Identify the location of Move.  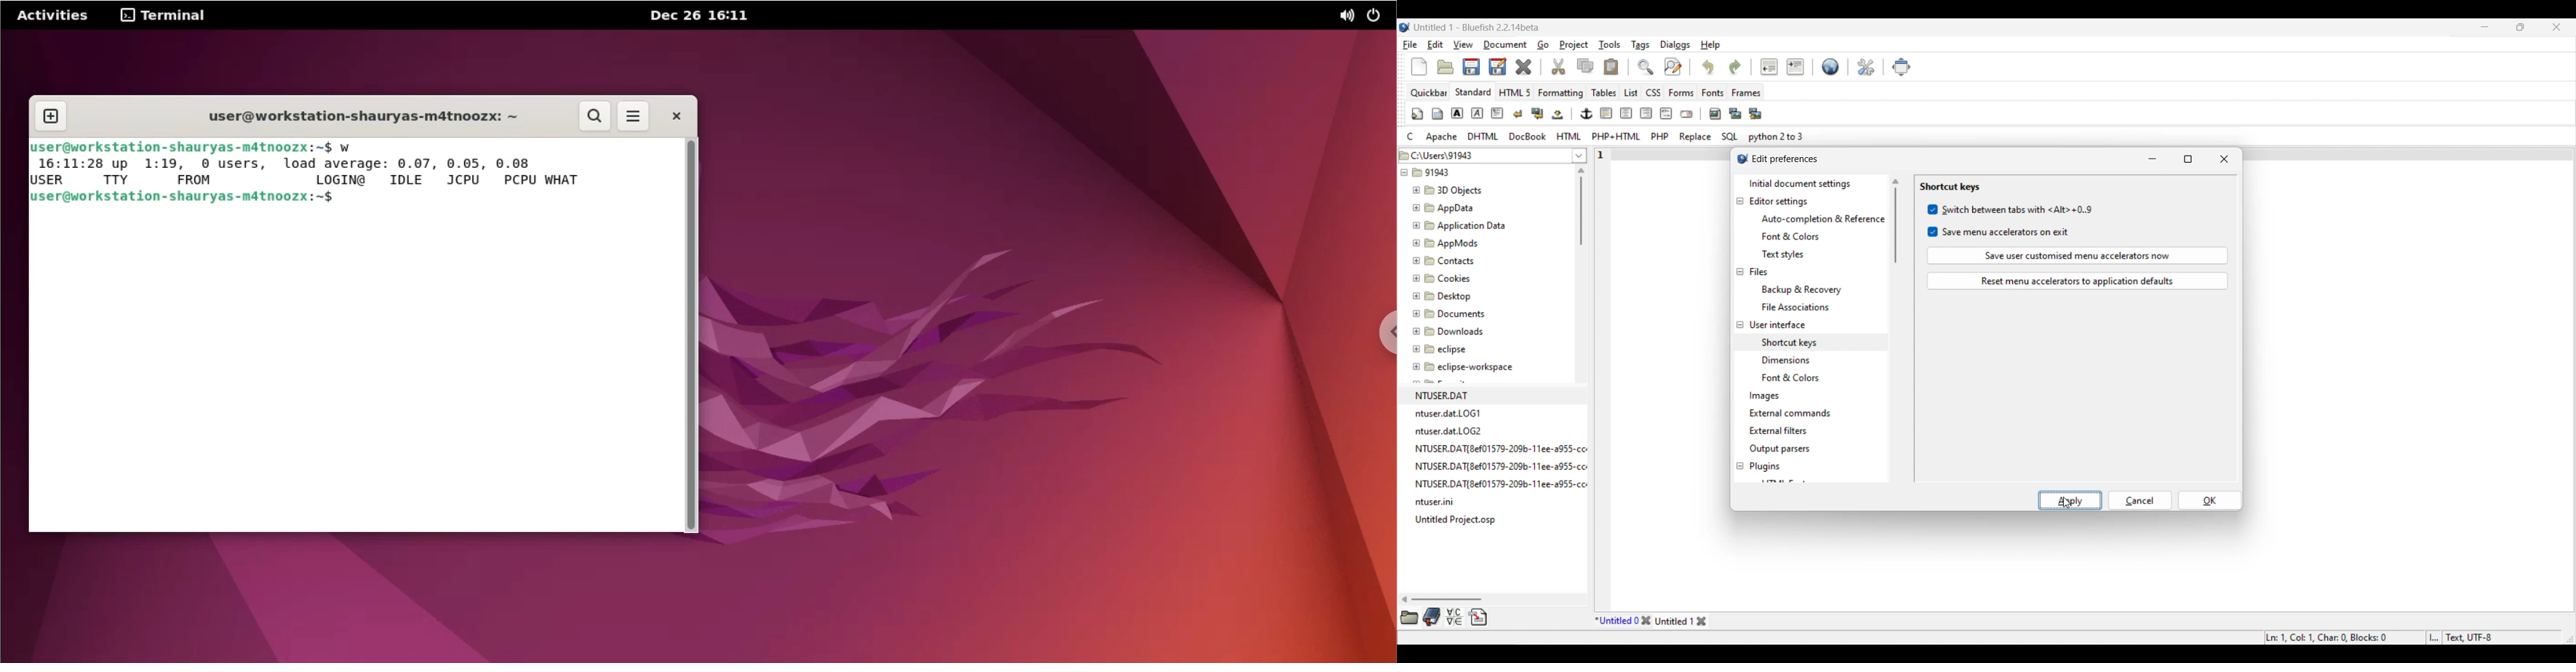
(1902, 68).